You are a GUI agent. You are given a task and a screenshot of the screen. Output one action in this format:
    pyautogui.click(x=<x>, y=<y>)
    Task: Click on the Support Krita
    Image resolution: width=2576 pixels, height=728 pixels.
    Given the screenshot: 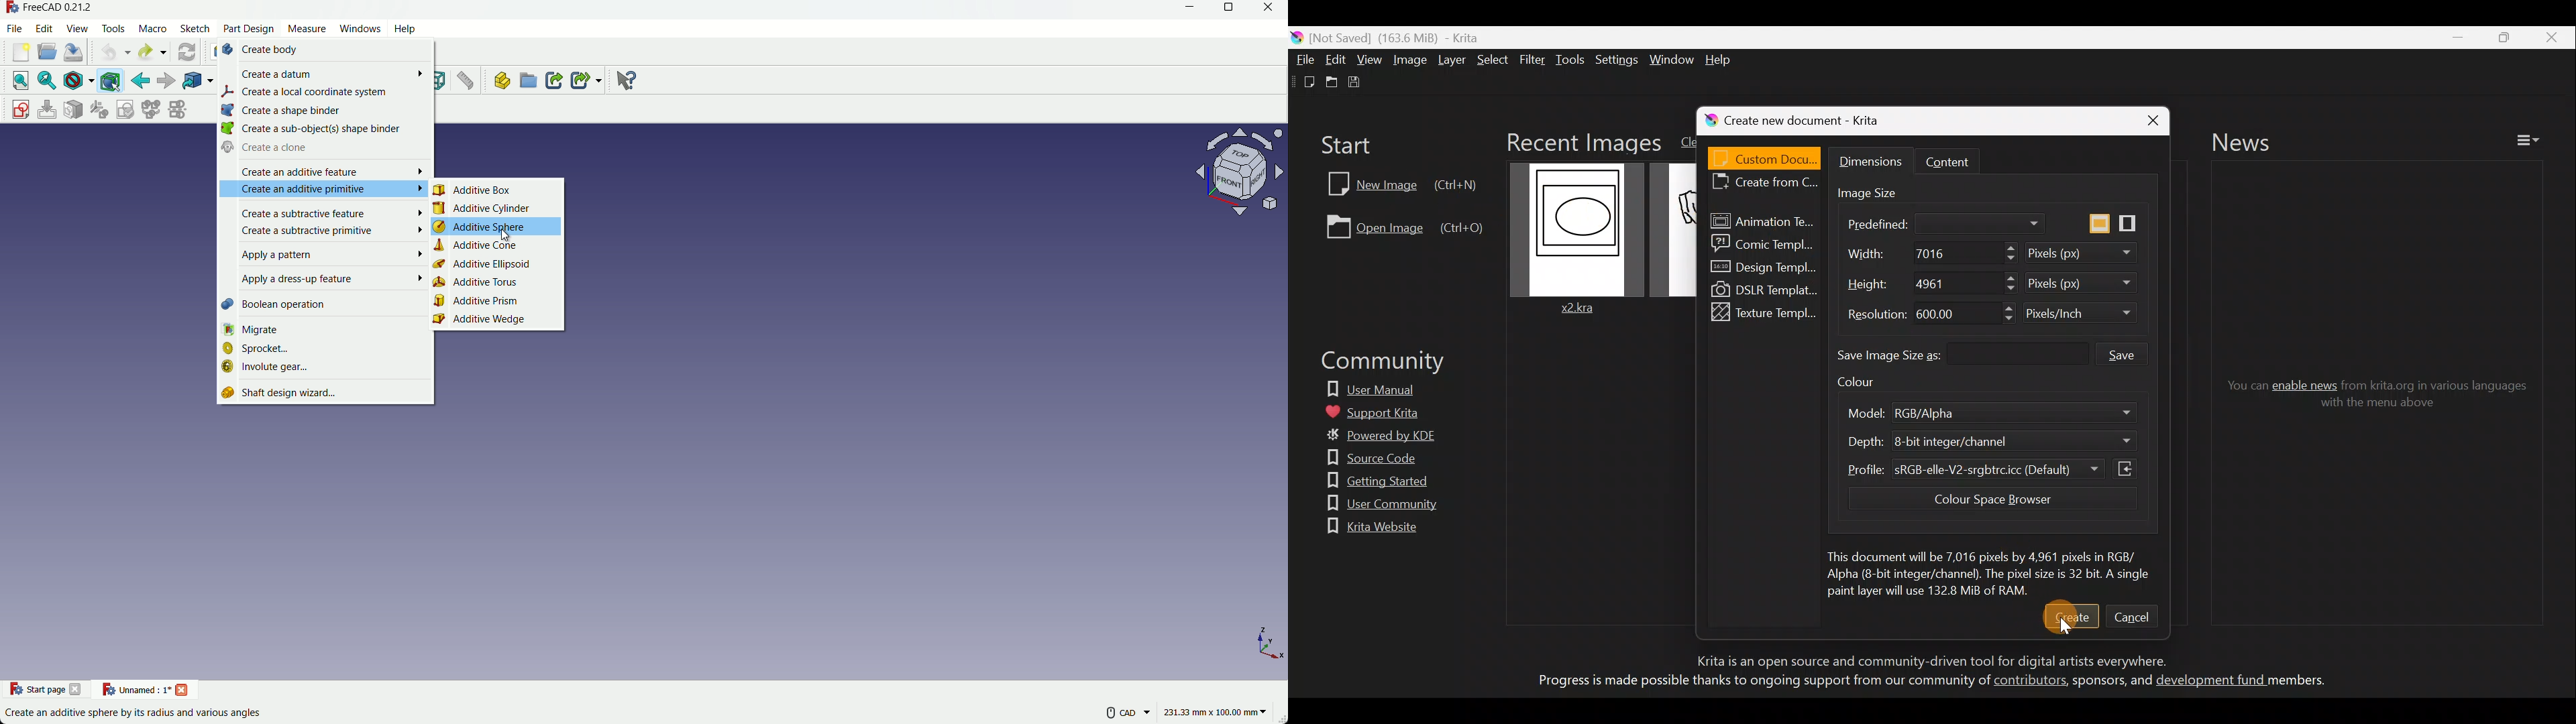 What is the action you would take?
    pyautogui.click(x=1384, y=409)
    